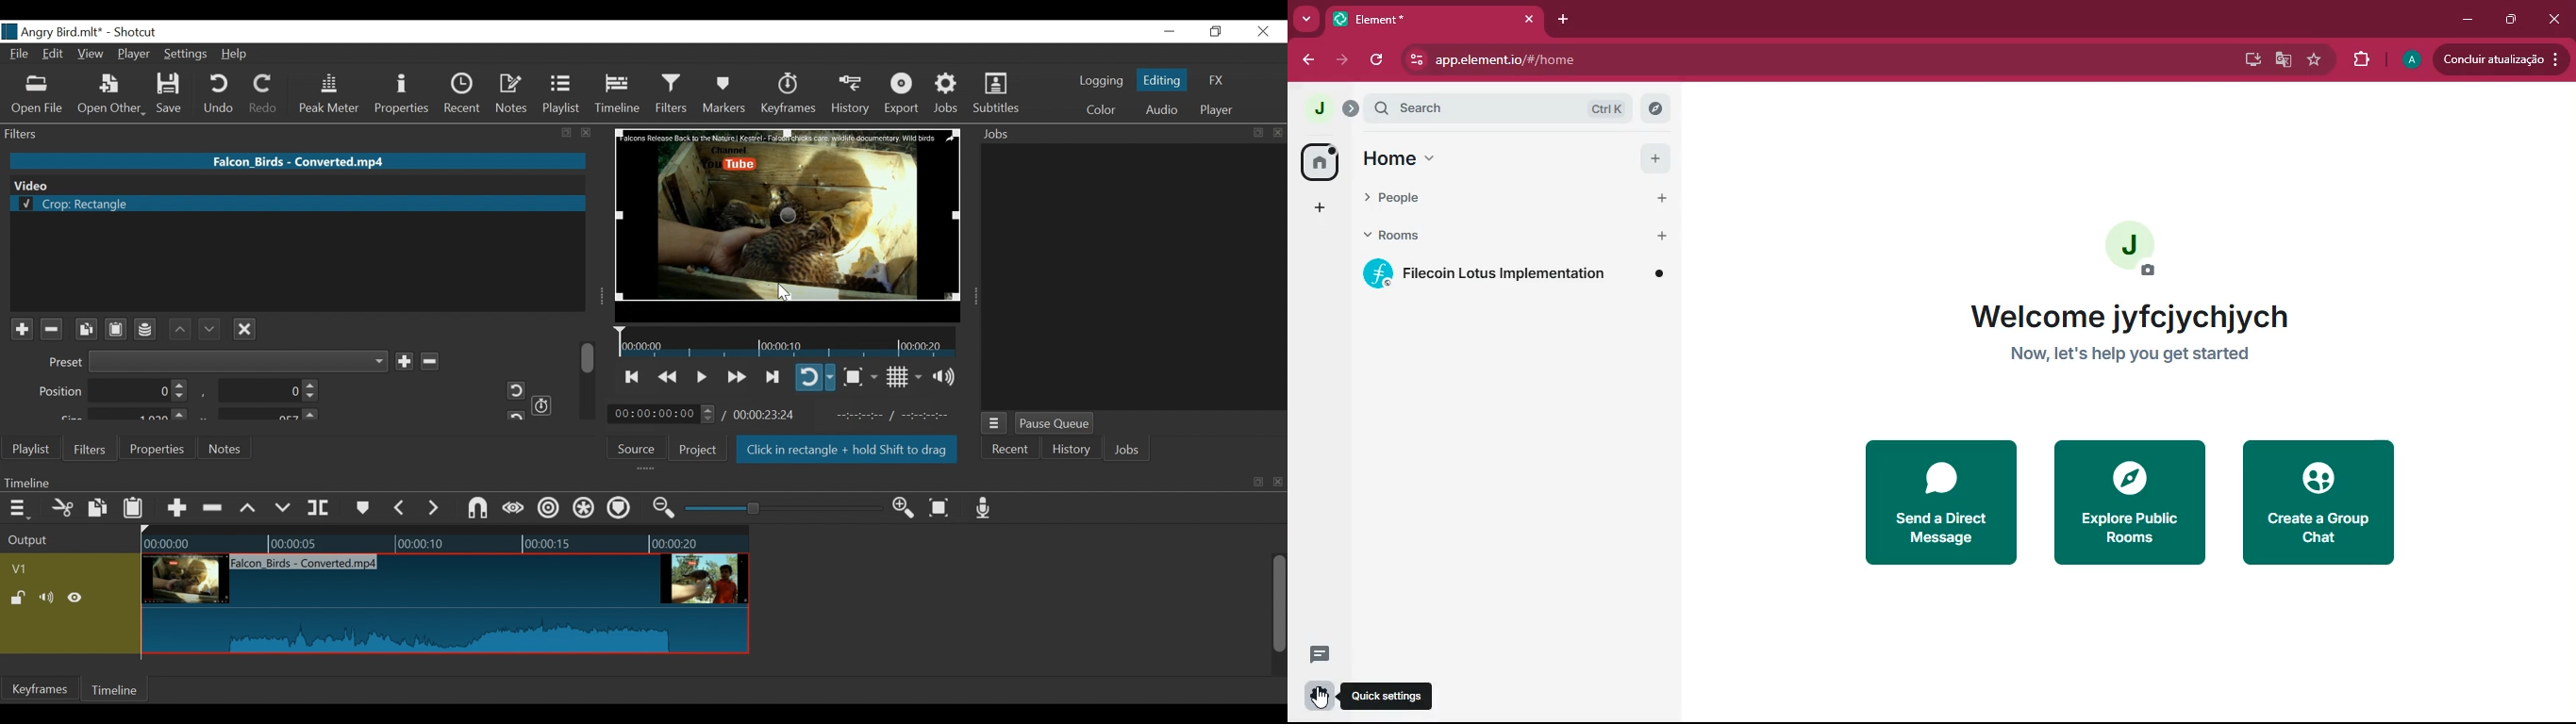 Image resolution: width=2576 pixels, height=728 pixels. I want to click on Notes, so click(226, 448).